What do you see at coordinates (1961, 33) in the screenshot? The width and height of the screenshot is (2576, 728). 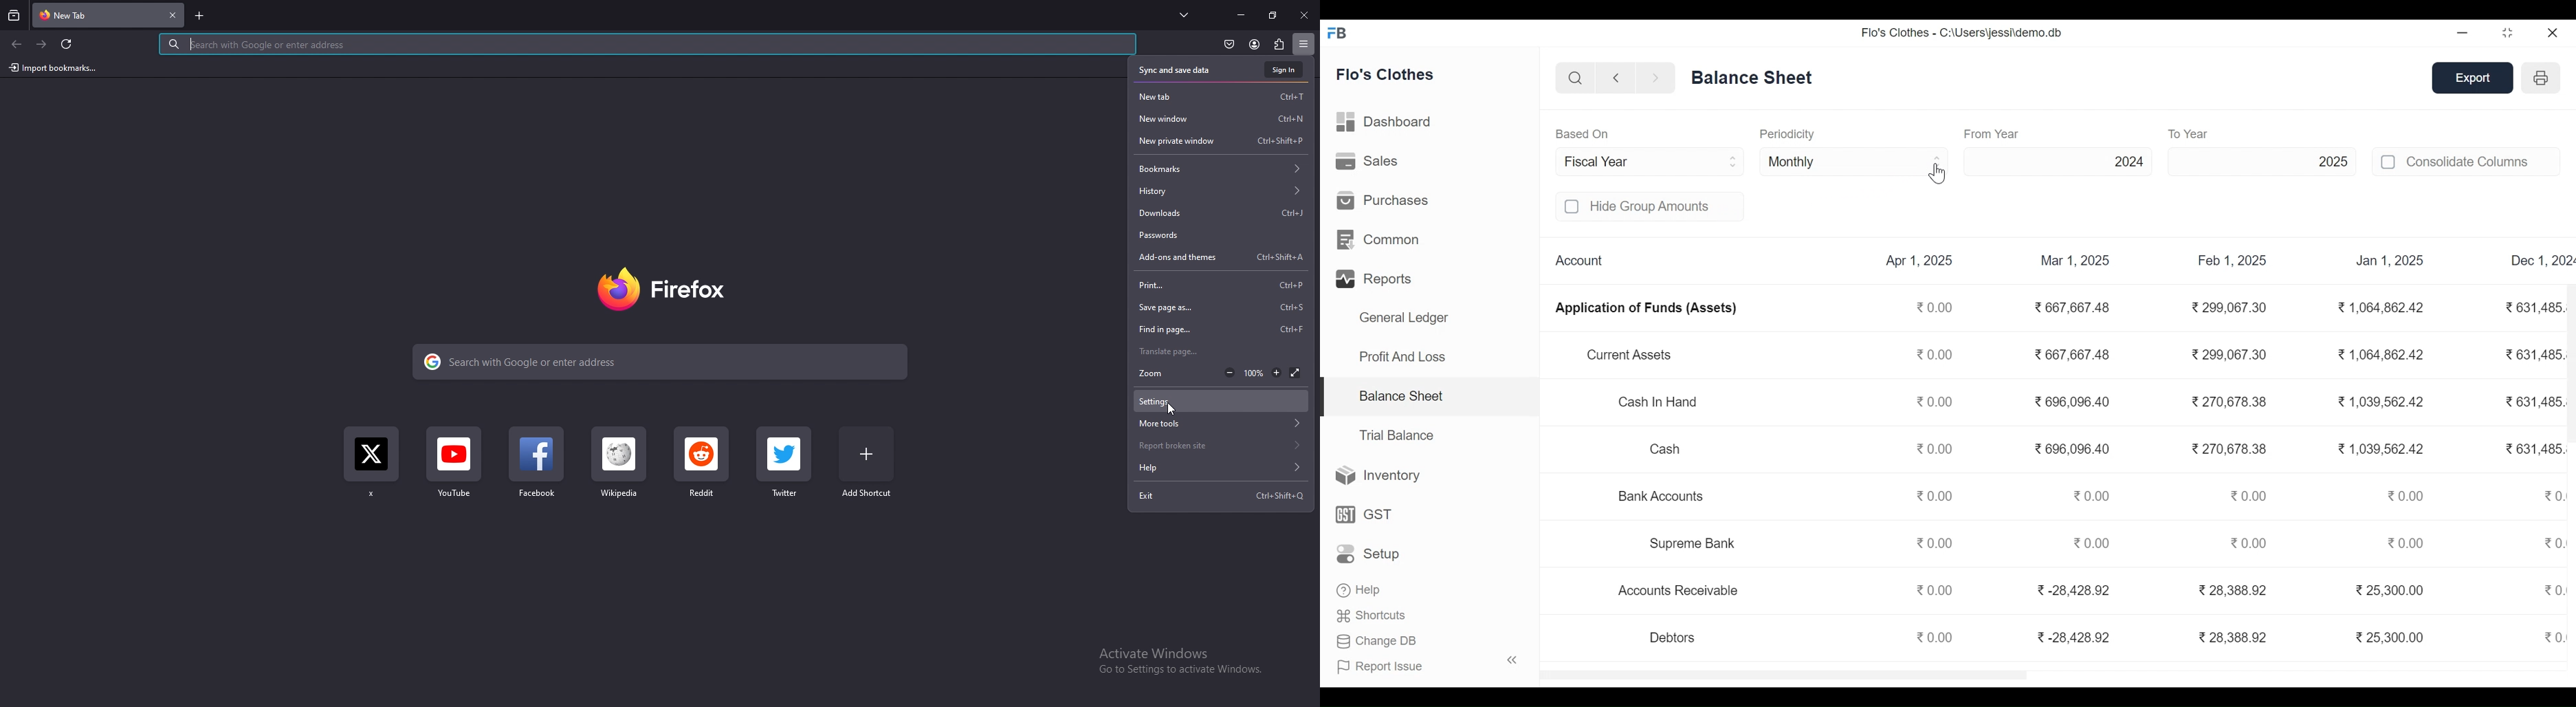 I see `Flo's Clothes - C:\Users\jessi\demo.db` at bounding box center [1961, 33].